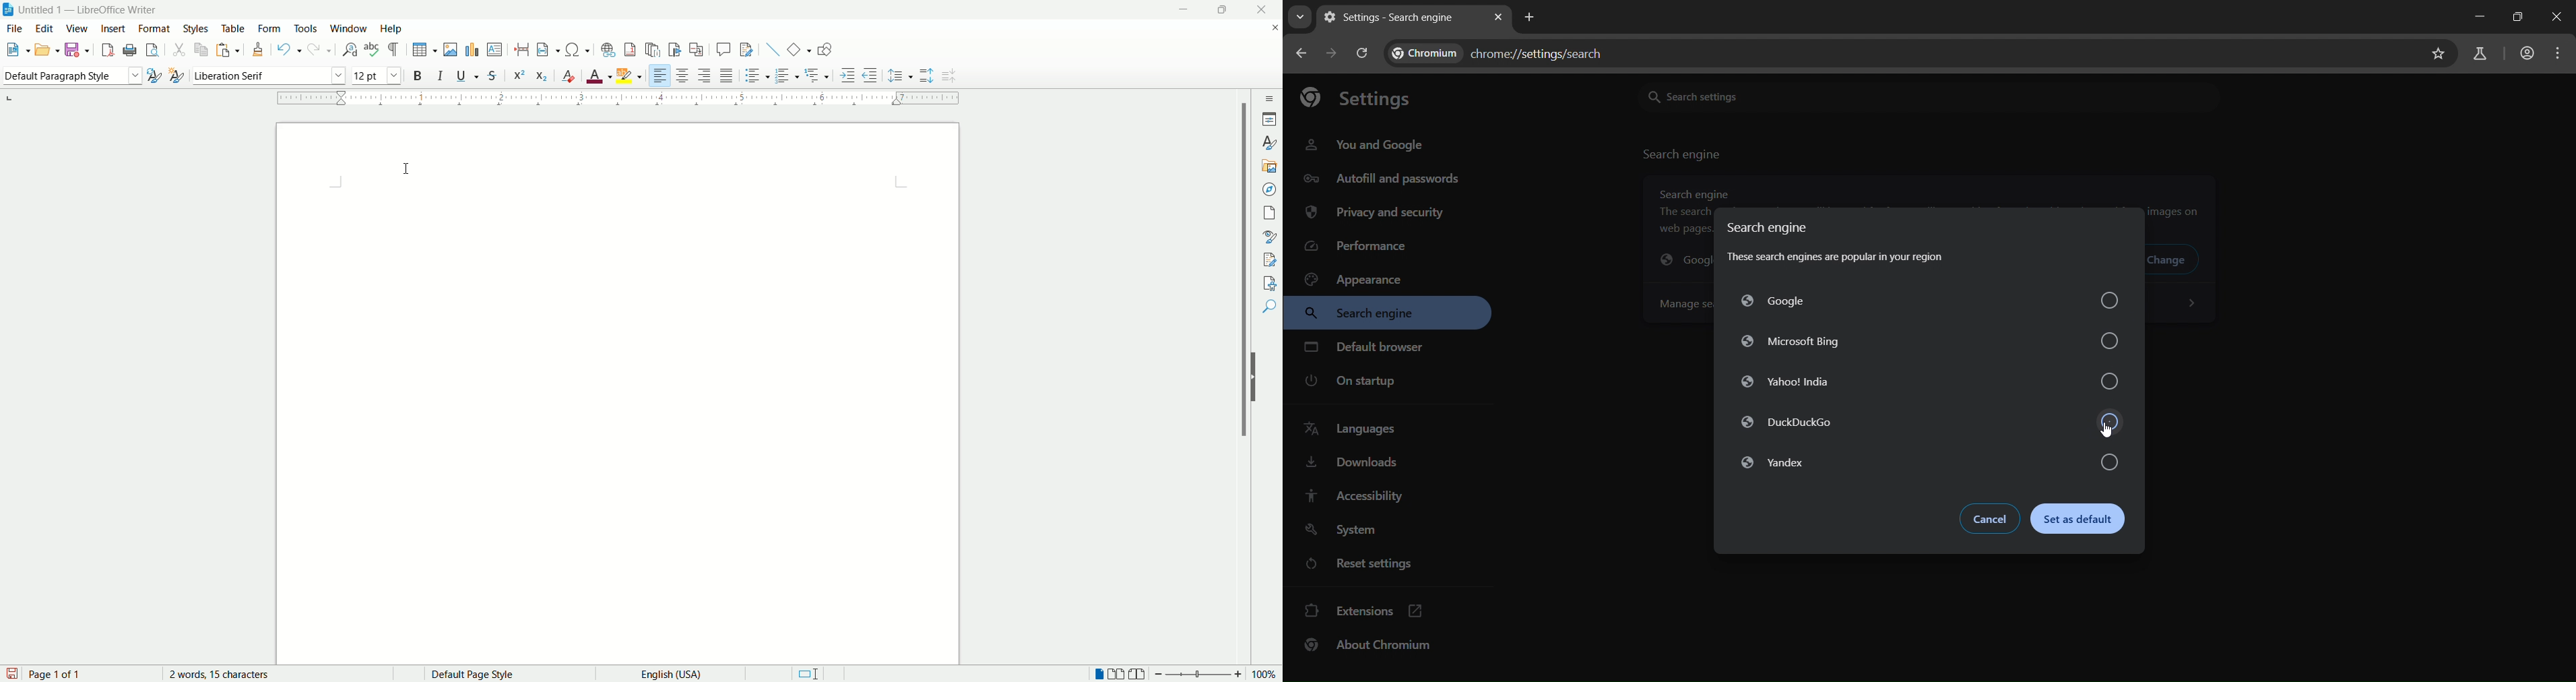 This screenshot has width=2576, height=700. What do you see at coordinates (1267, 10) in the screenshot?
I see `close` at bounding box center [1267, 10].